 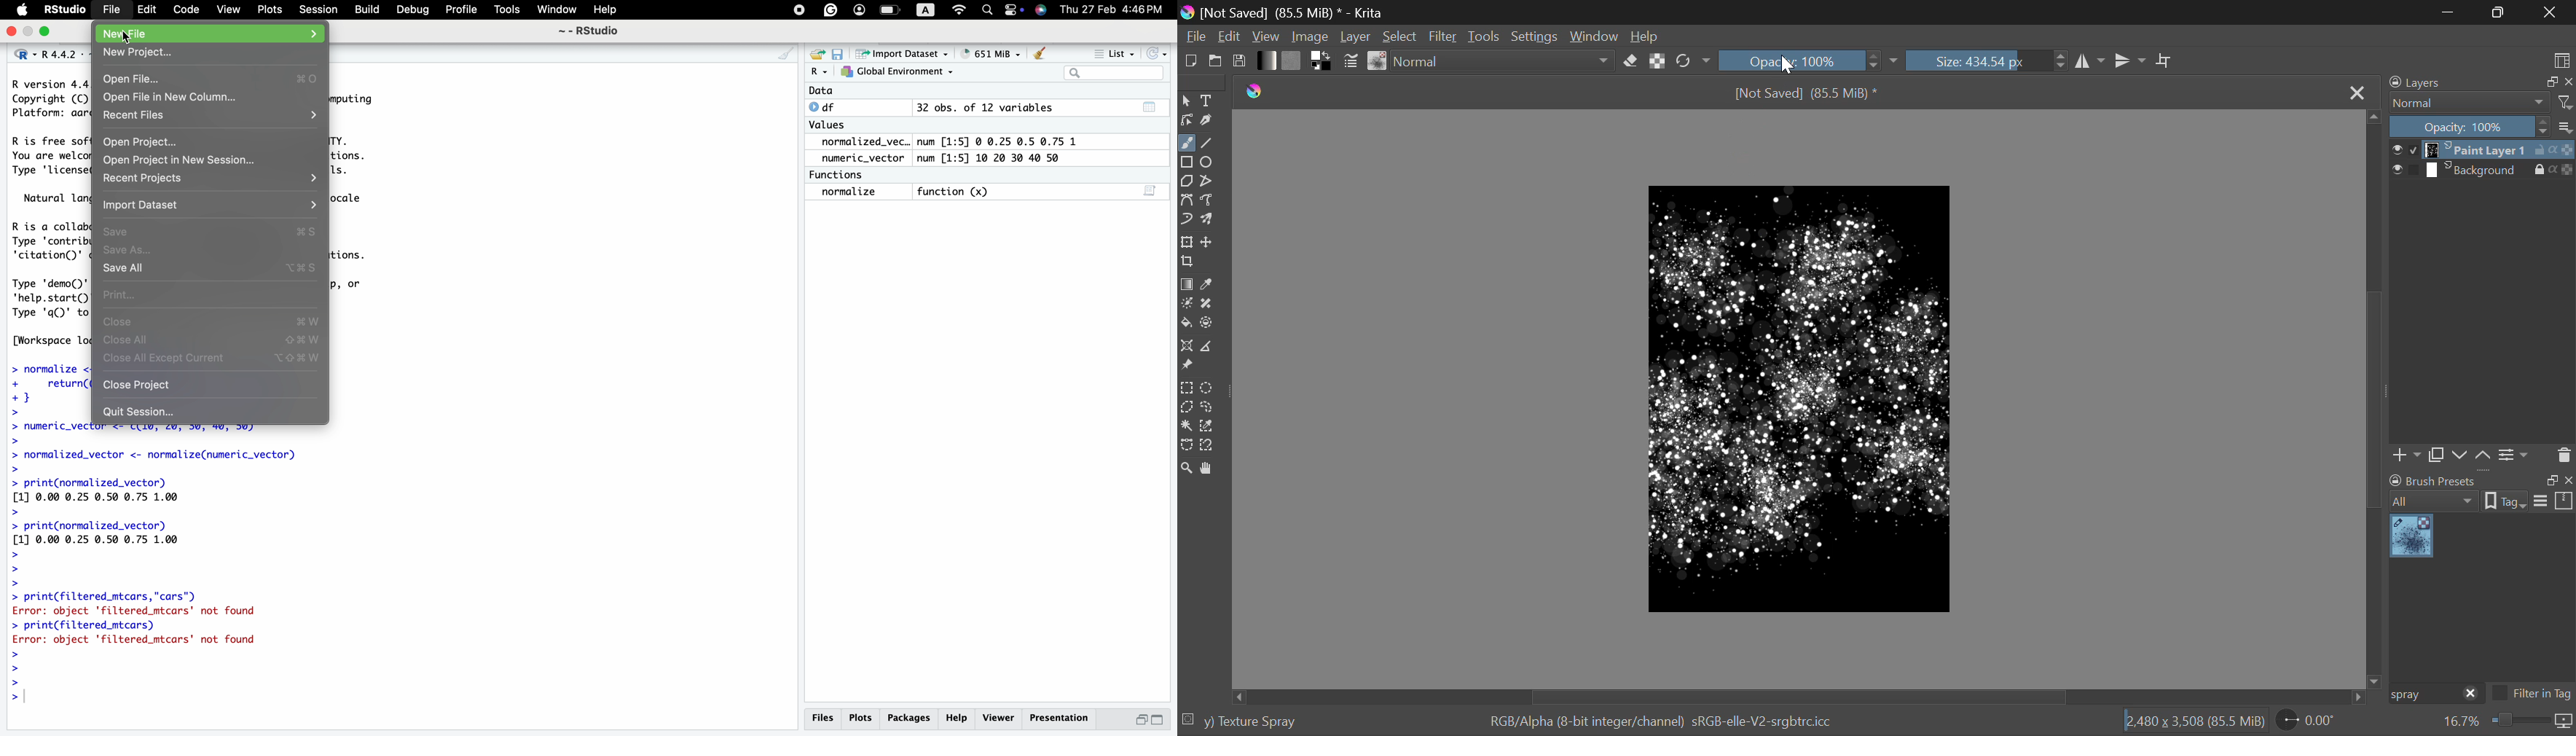 I want to click on Build, so click(x=365, y=10).